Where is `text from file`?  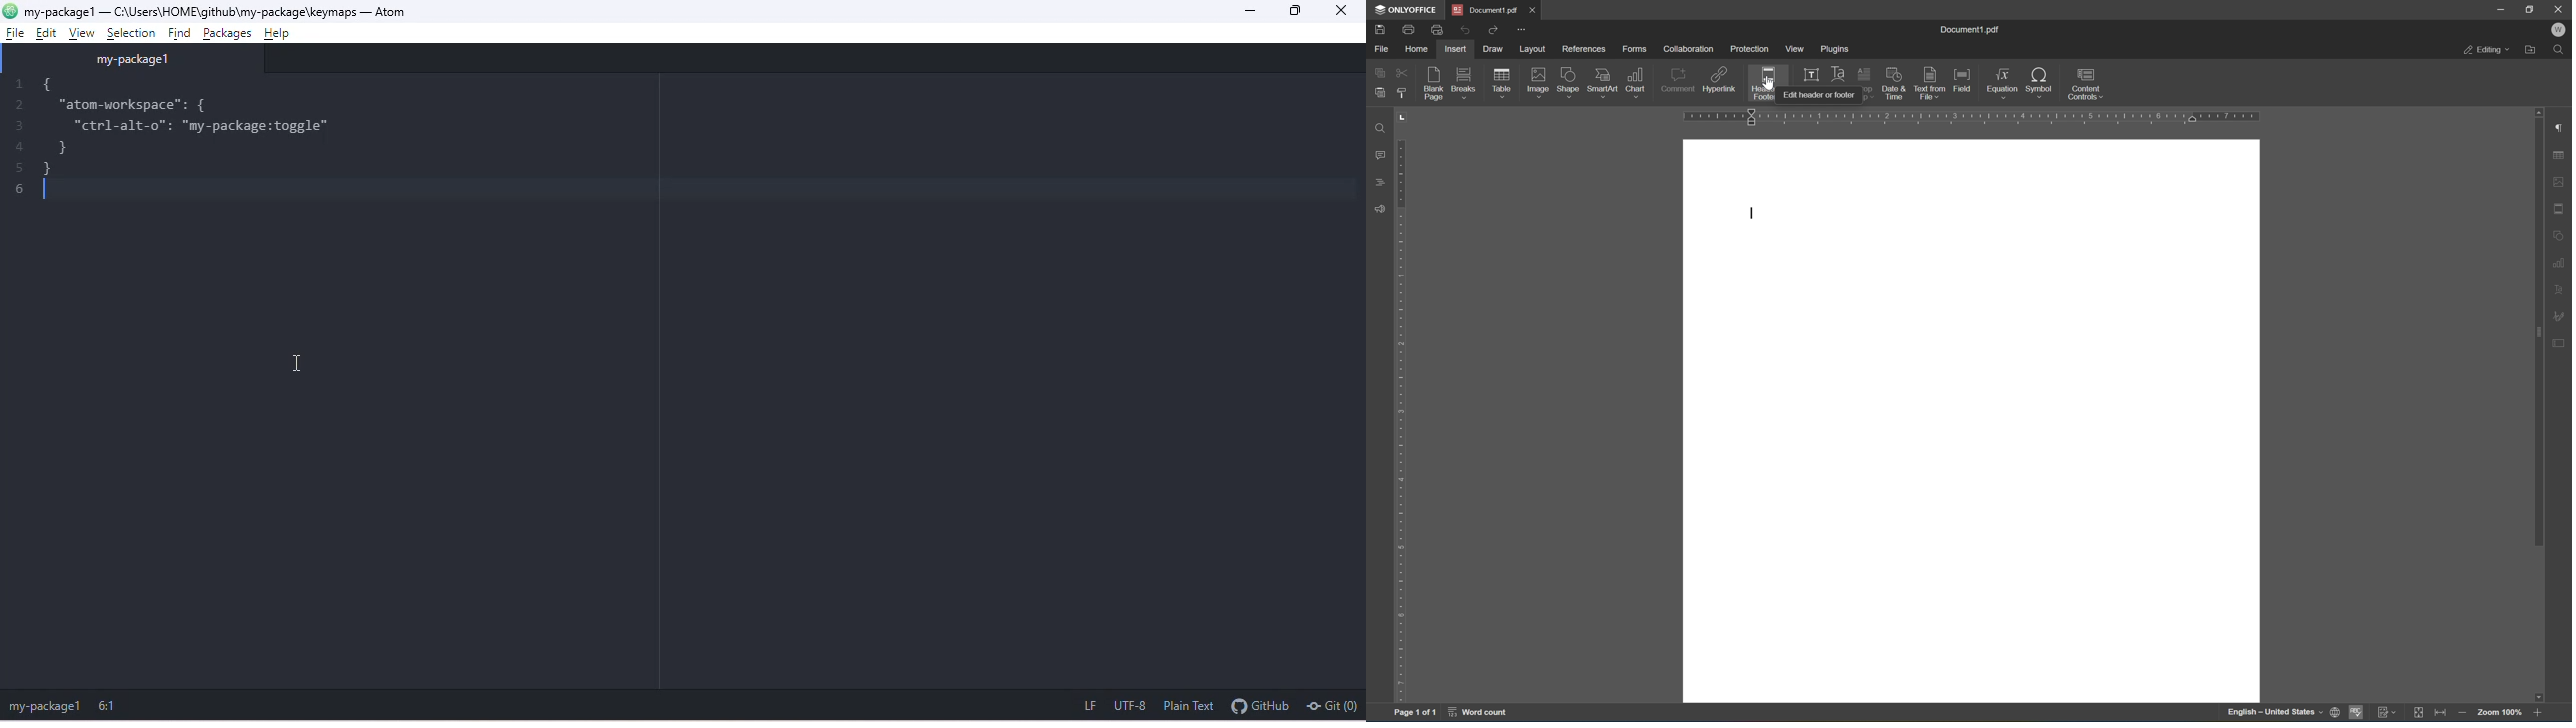
text from file is located at coordinates (1930, 82).